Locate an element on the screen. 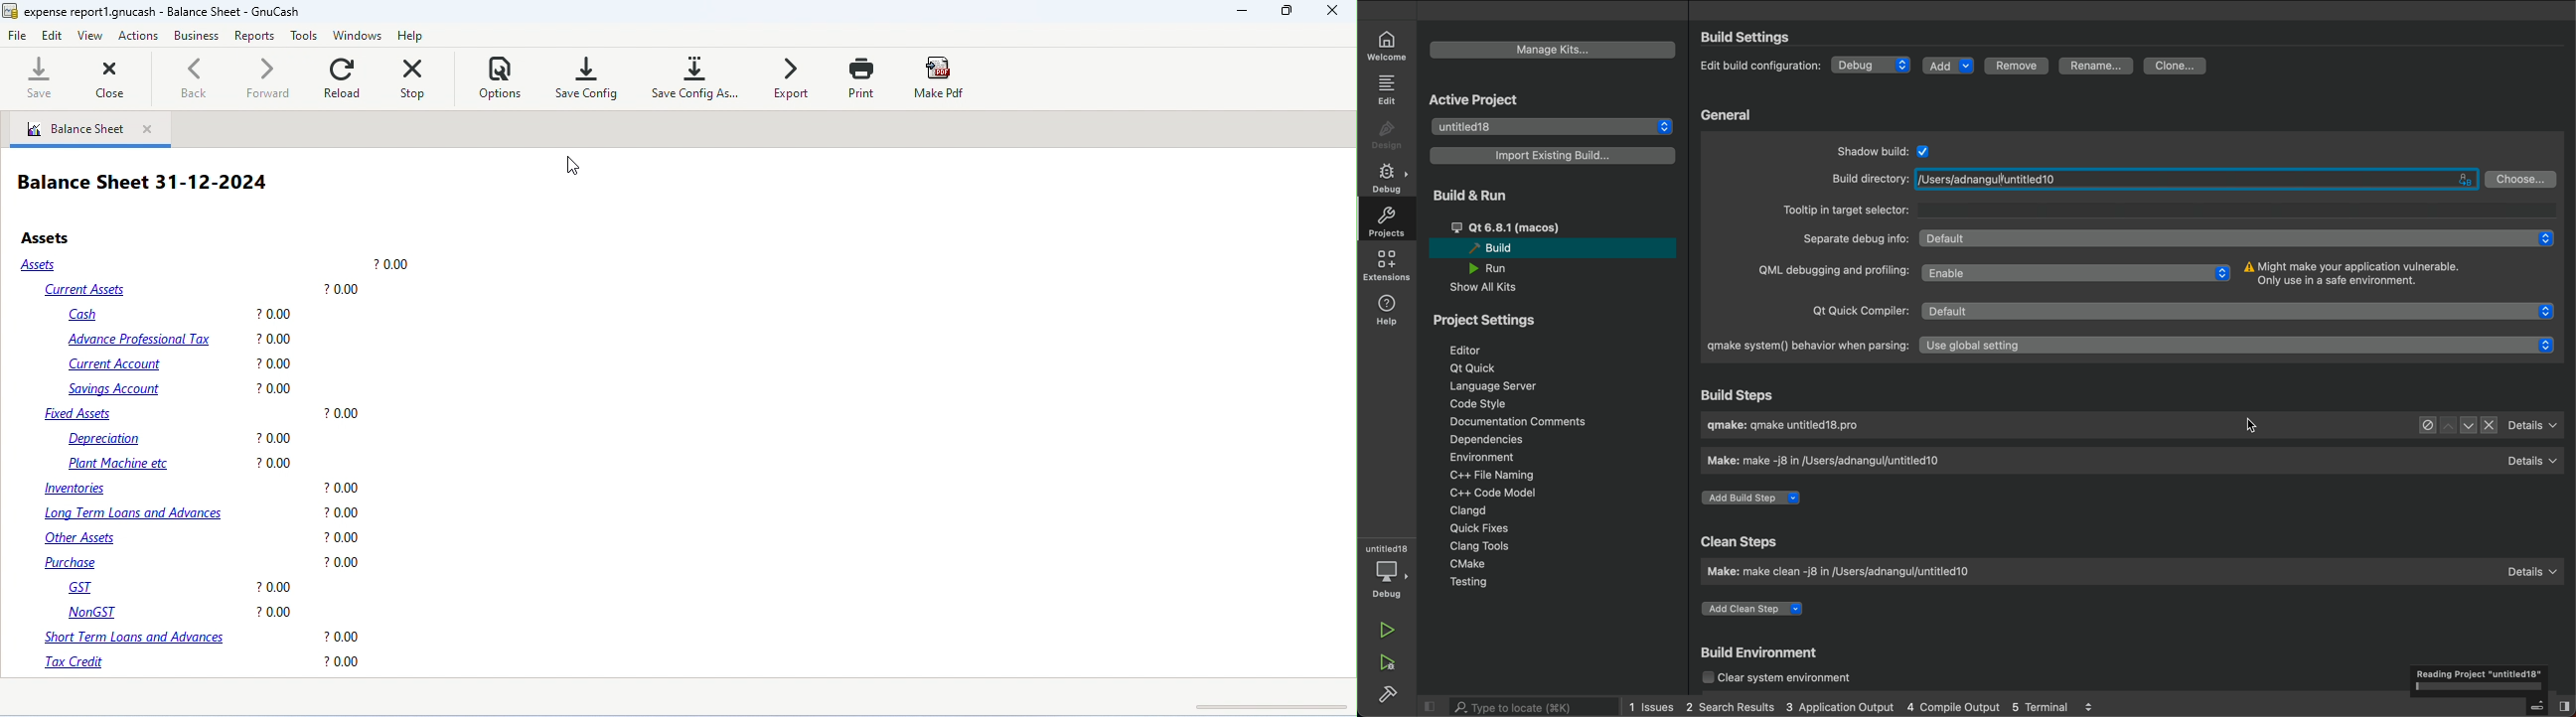 The width and height of the screenshot is (2576, 728). actions is located at coordinates (140, 36).